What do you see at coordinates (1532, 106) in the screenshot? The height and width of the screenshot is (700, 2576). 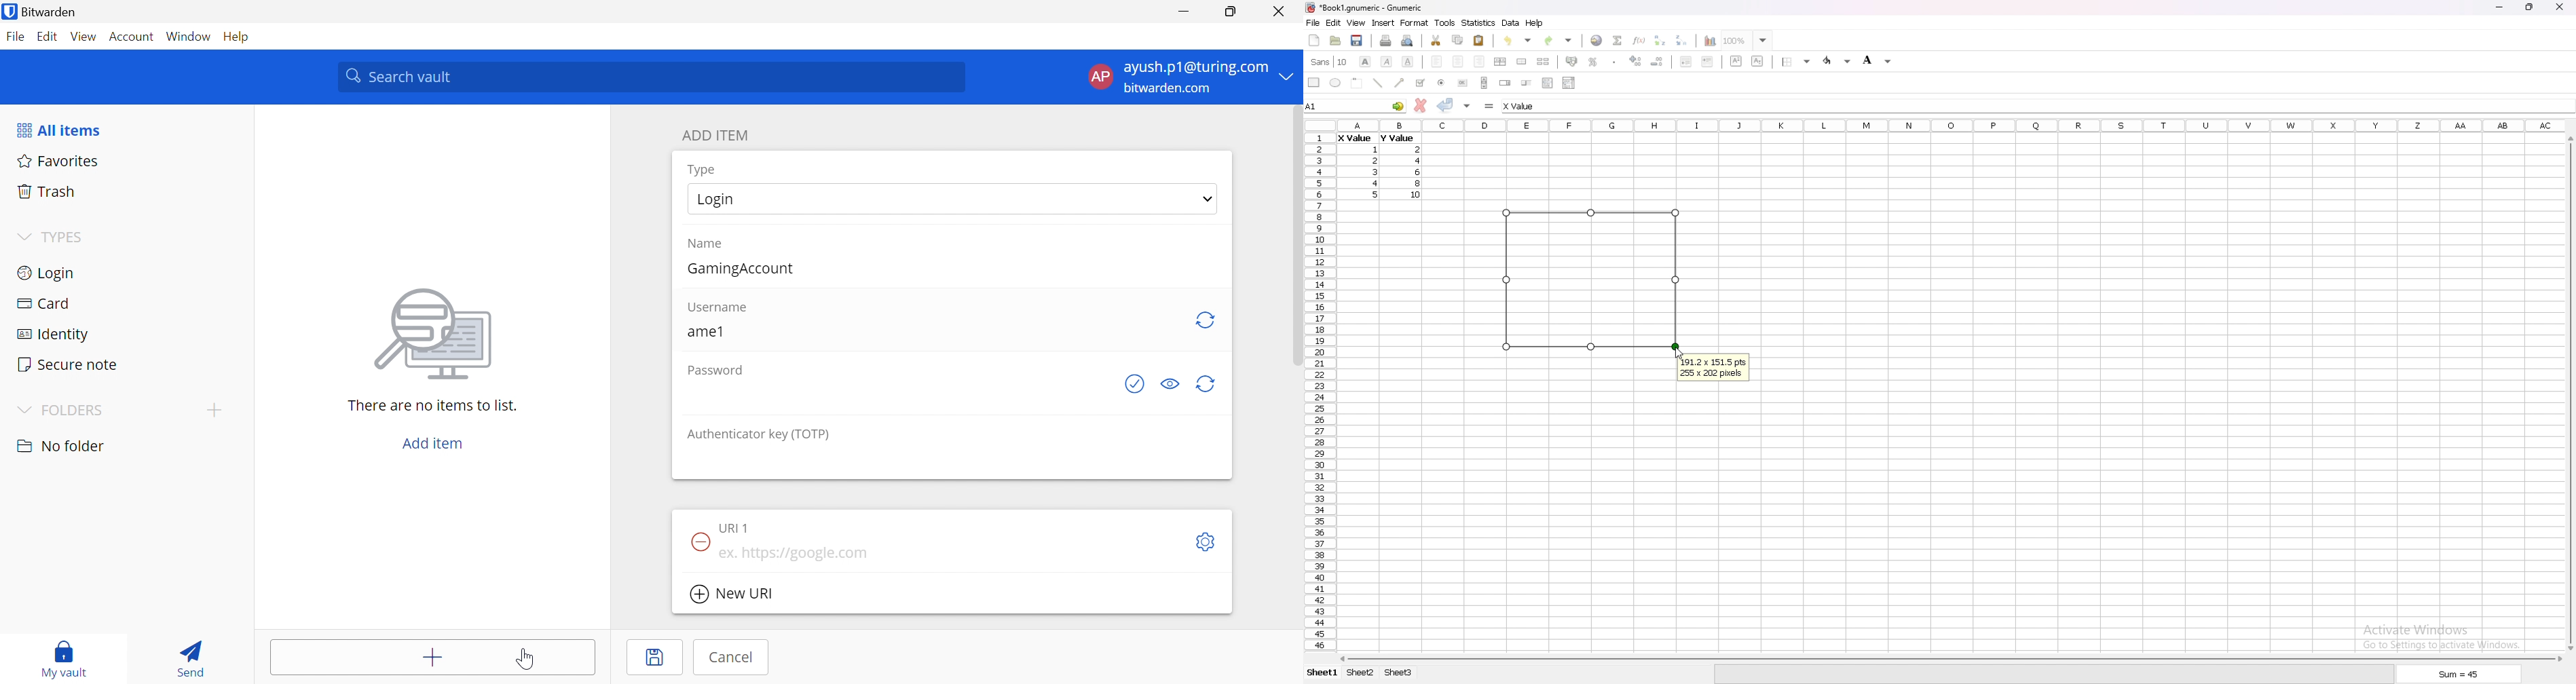 I see `cell input` at bounding box center [1532, 106].